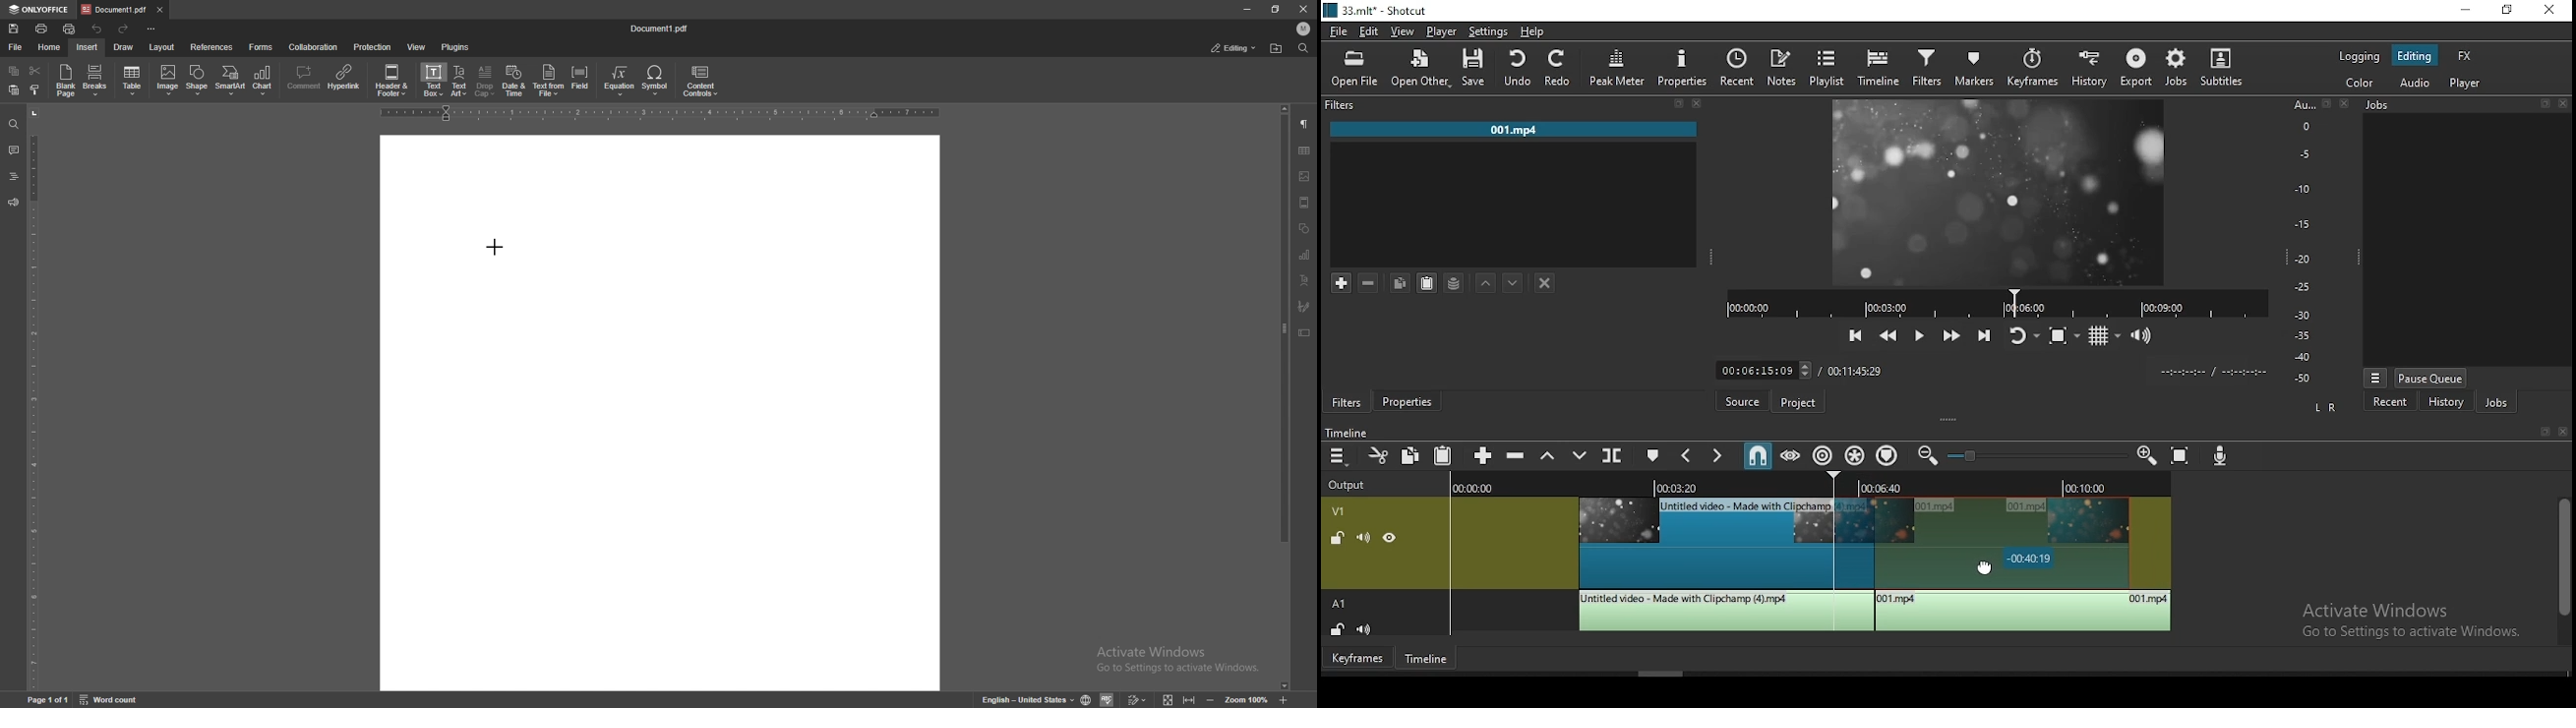 The height and width of the screenshot is (728, 2576). What do you see at coordinates (1737, 65) in the screenshot?
I see `split at playhead` at bounding box center [1737, 65].